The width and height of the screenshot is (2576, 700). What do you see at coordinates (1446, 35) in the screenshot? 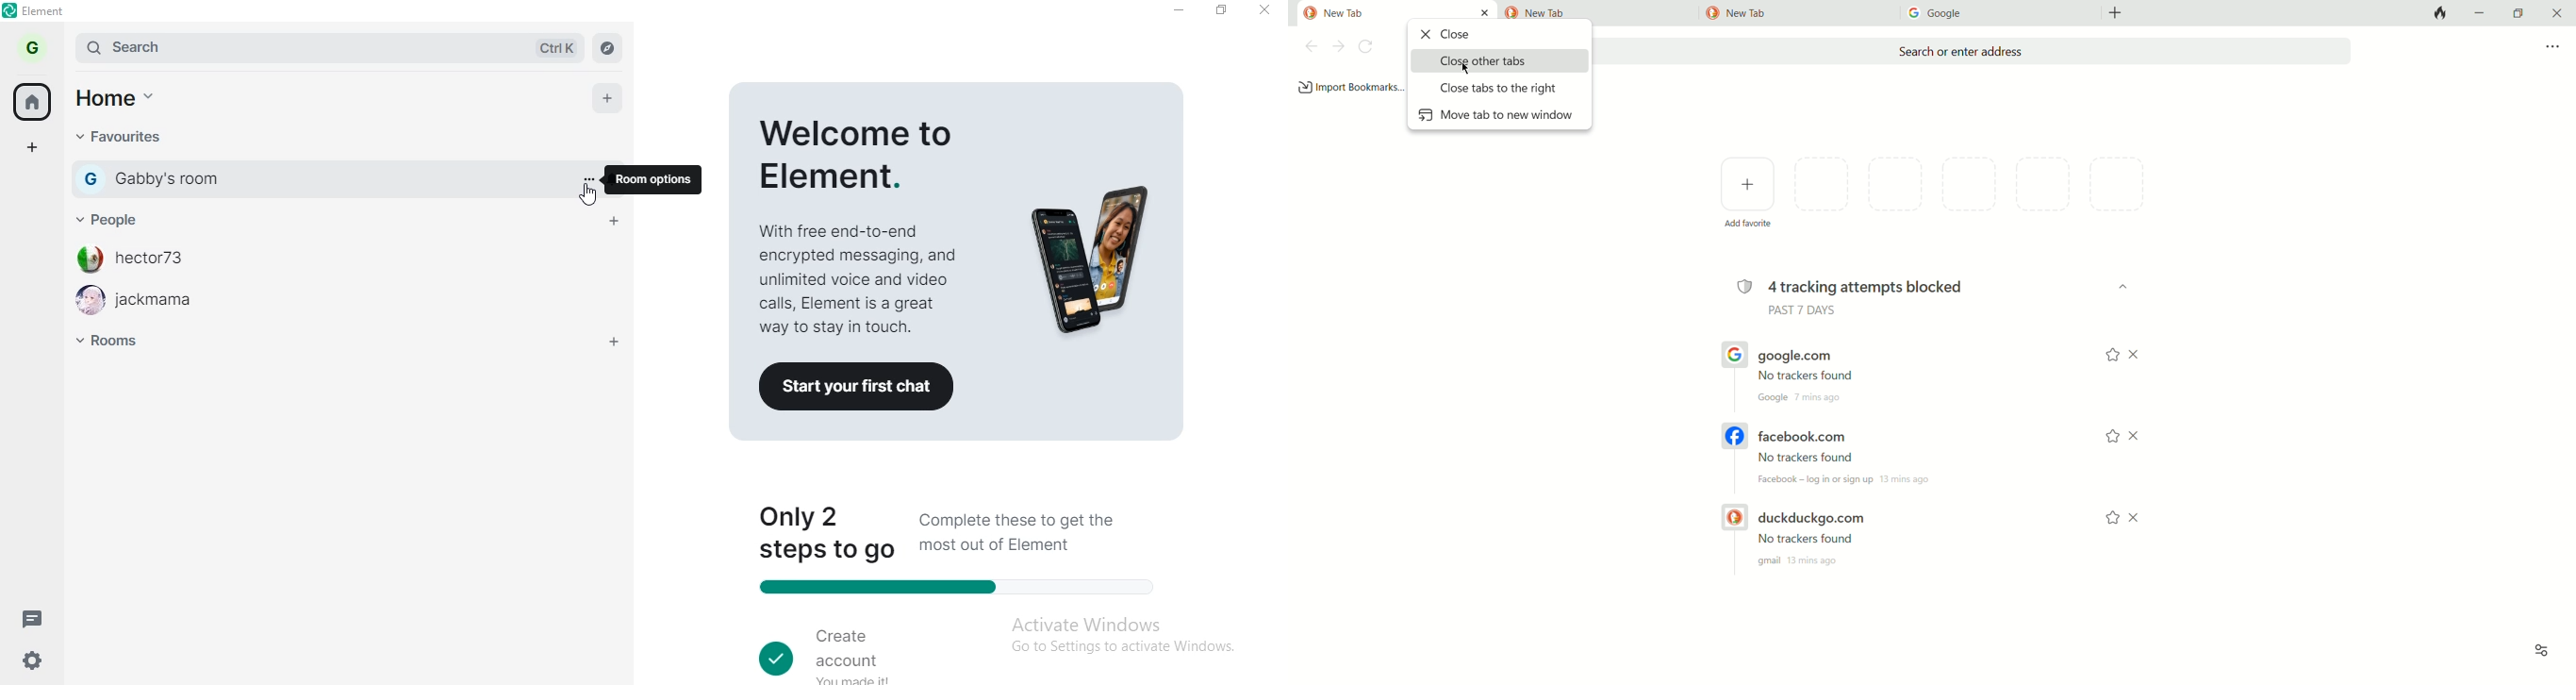
I see `close` at bounding box center [1446, 35].